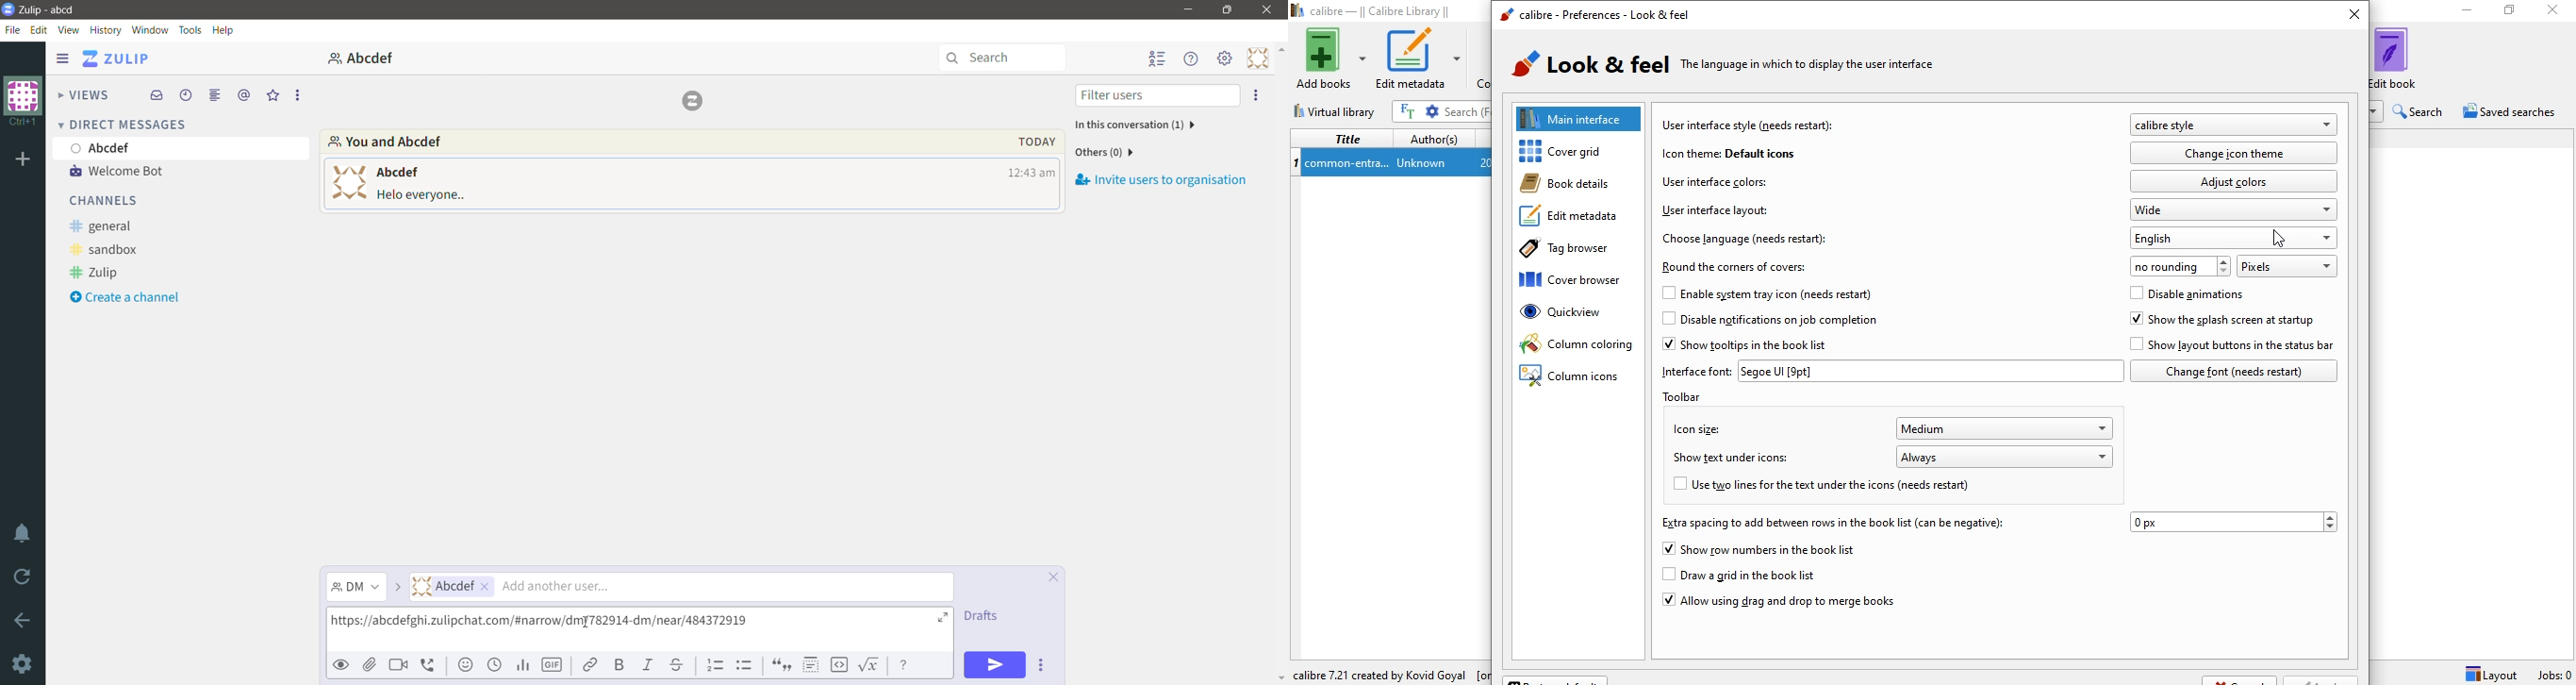 This screenshot has width=2576, height=700. Describe the element at coordinates (2234, 180) in the screenshot. I see `adjust colors` at that location.